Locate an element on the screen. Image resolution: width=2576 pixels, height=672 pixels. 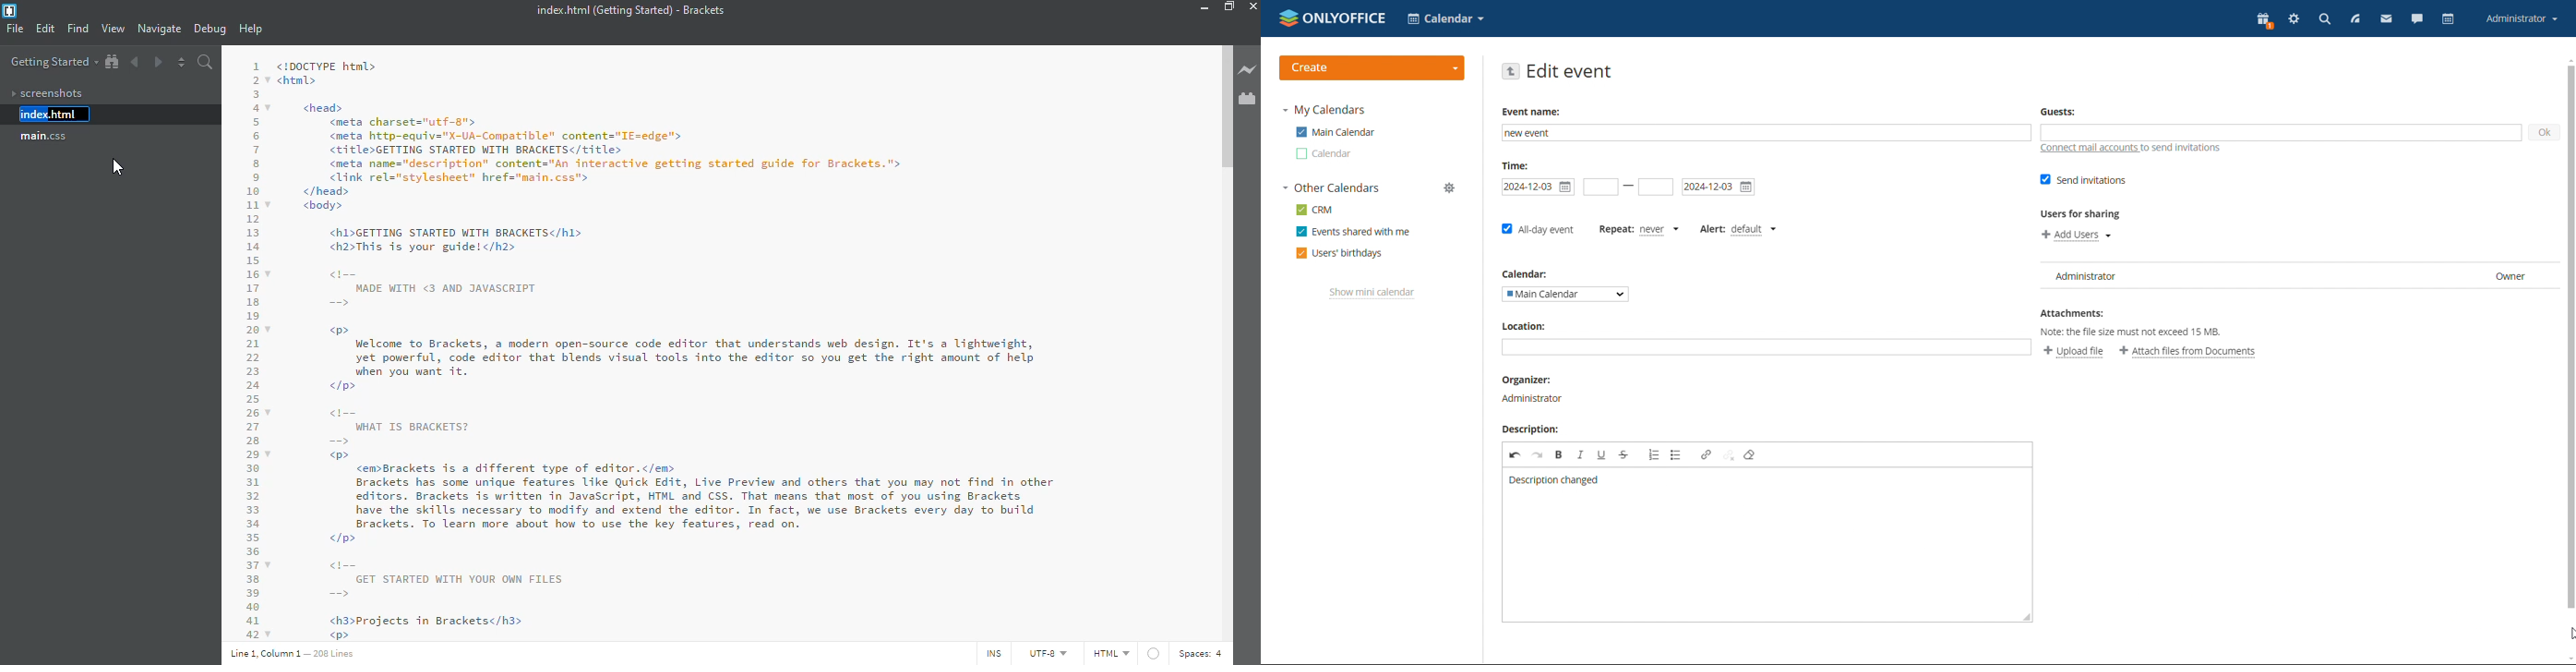
back is located at coordinates (138, 61).